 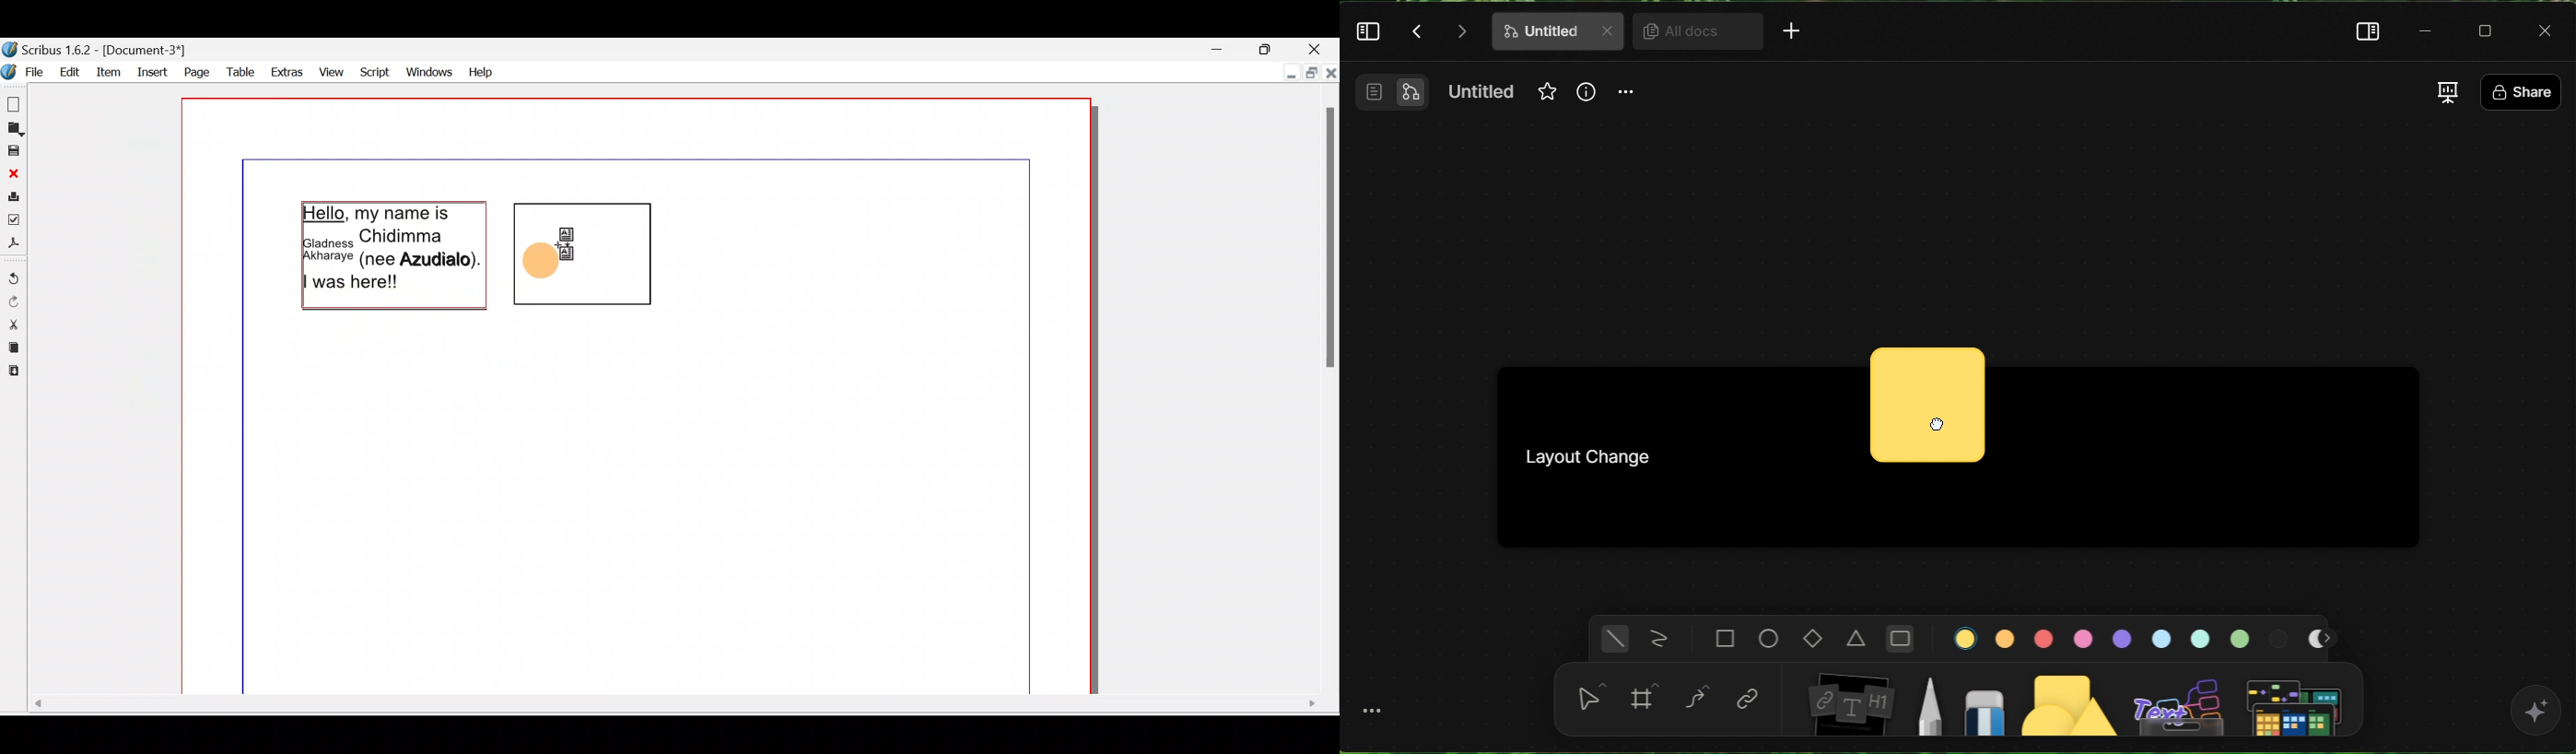 I want to click on link, so click(x=1749, y=697).